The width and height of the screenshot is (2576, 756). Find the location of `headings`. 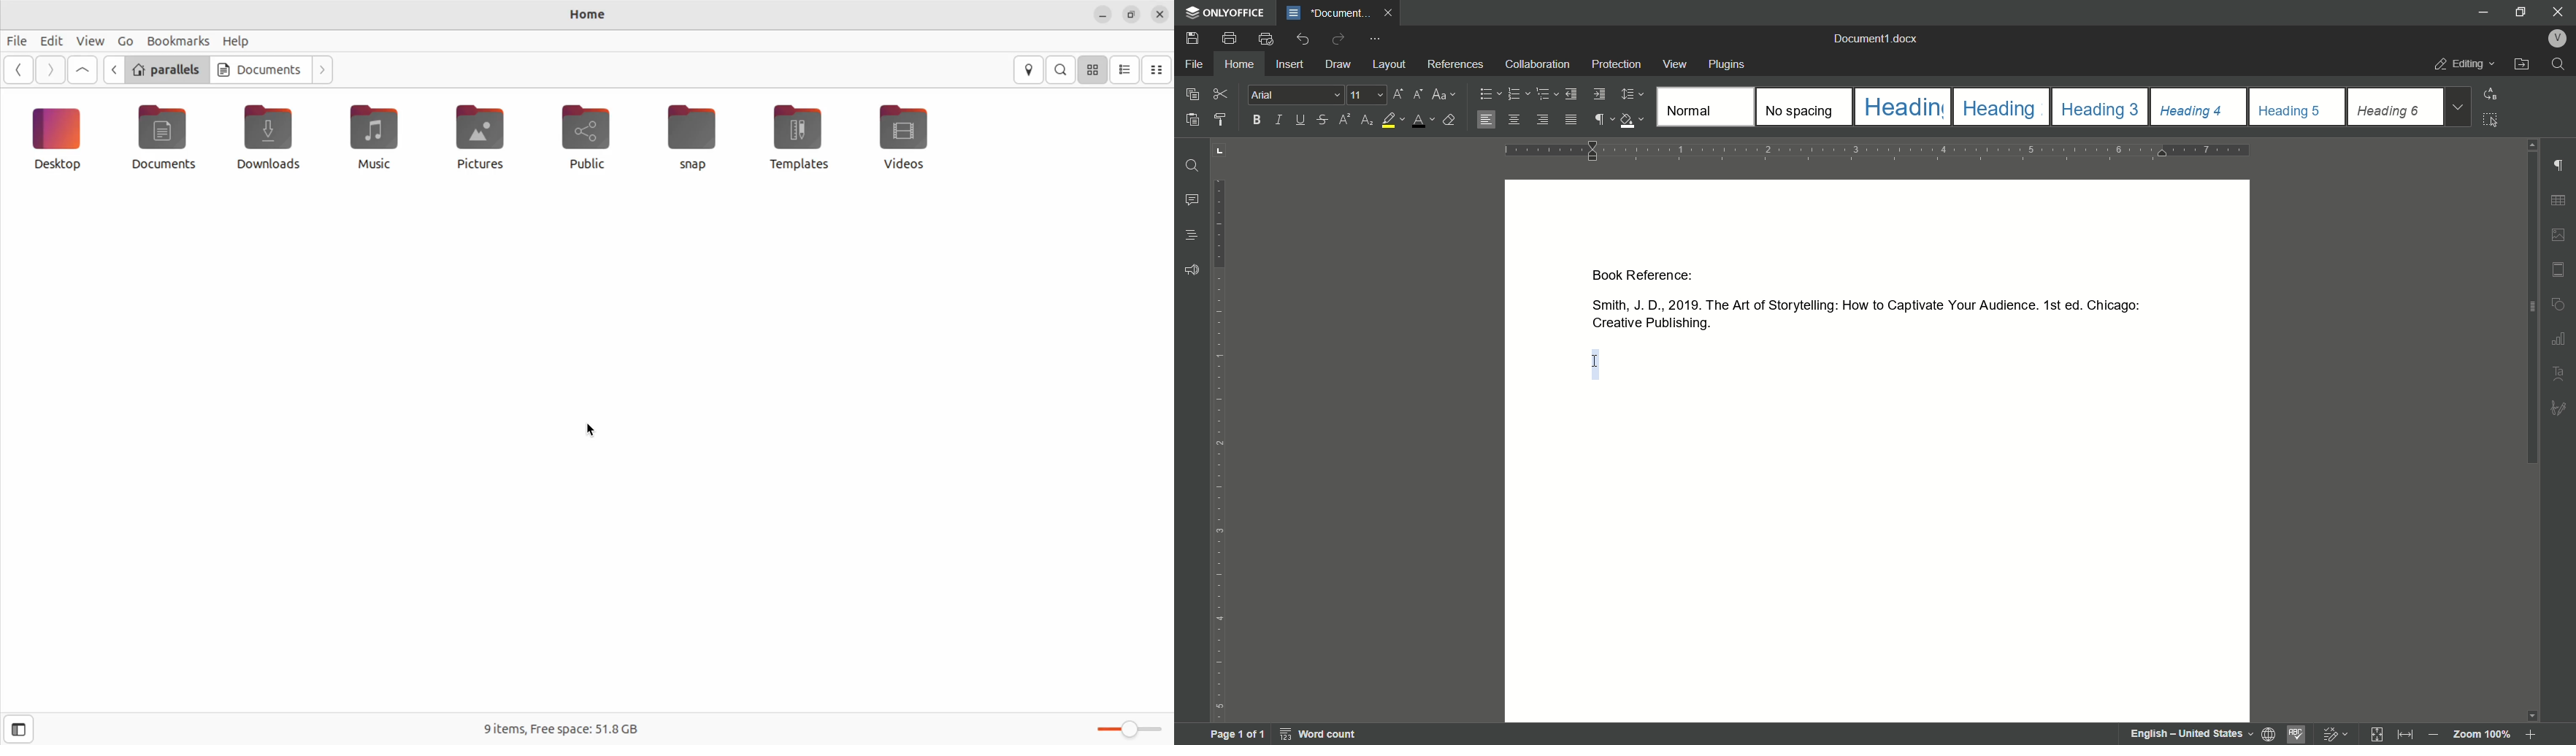

headings is located at coordinates (1703, 107).